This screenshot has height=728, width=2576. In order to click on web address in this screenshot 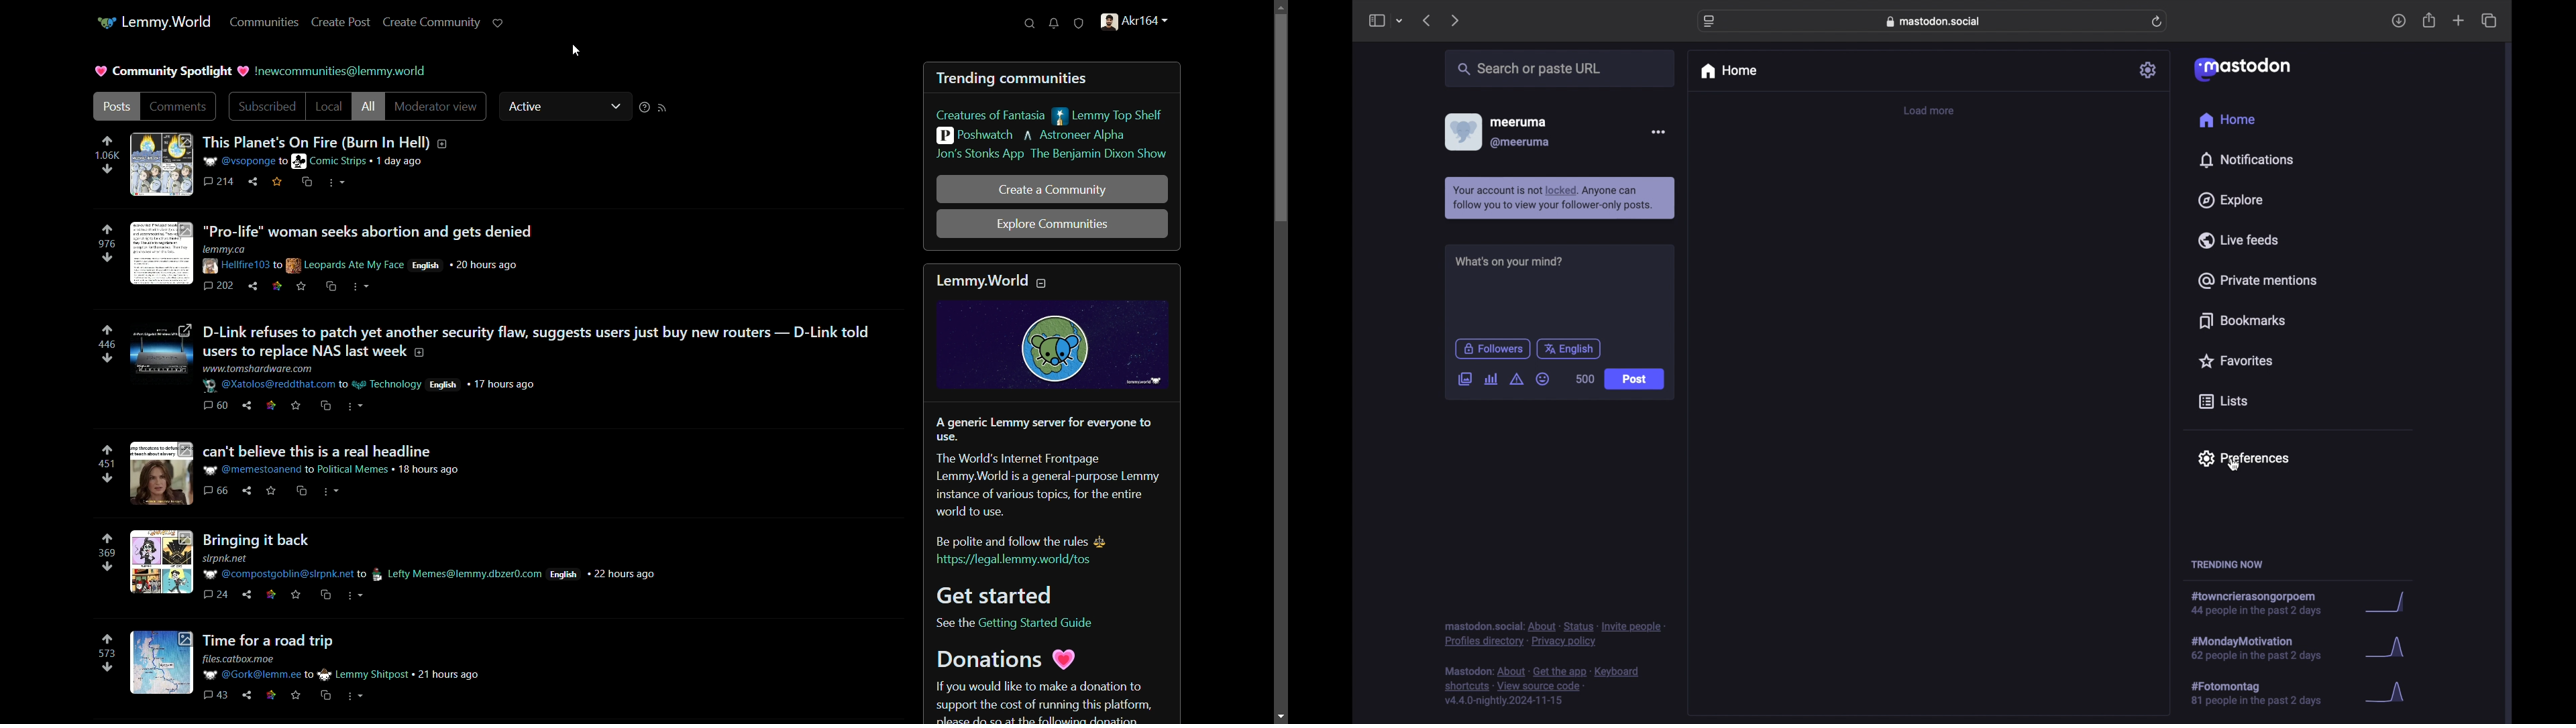, I will do `click(1933, 21)`.